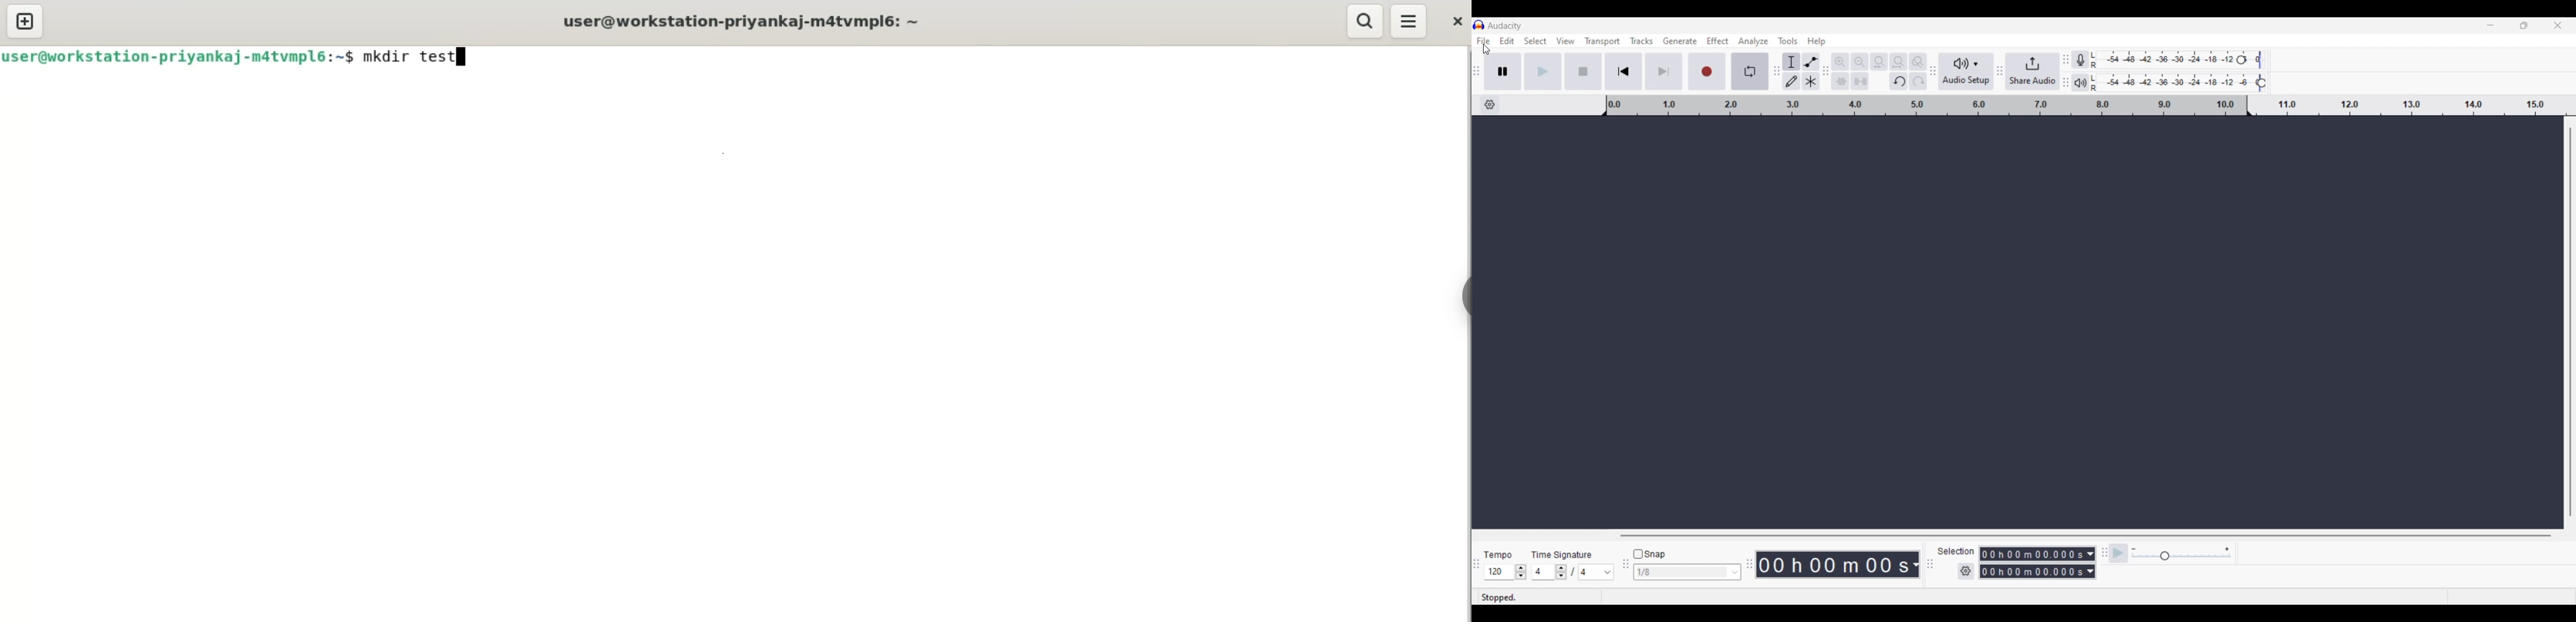 The height and width of the screenshot is (644, 2576). Describe the element at coordinates (1861, 81) in the screenshot. I see `Silence audio selection` at that location.